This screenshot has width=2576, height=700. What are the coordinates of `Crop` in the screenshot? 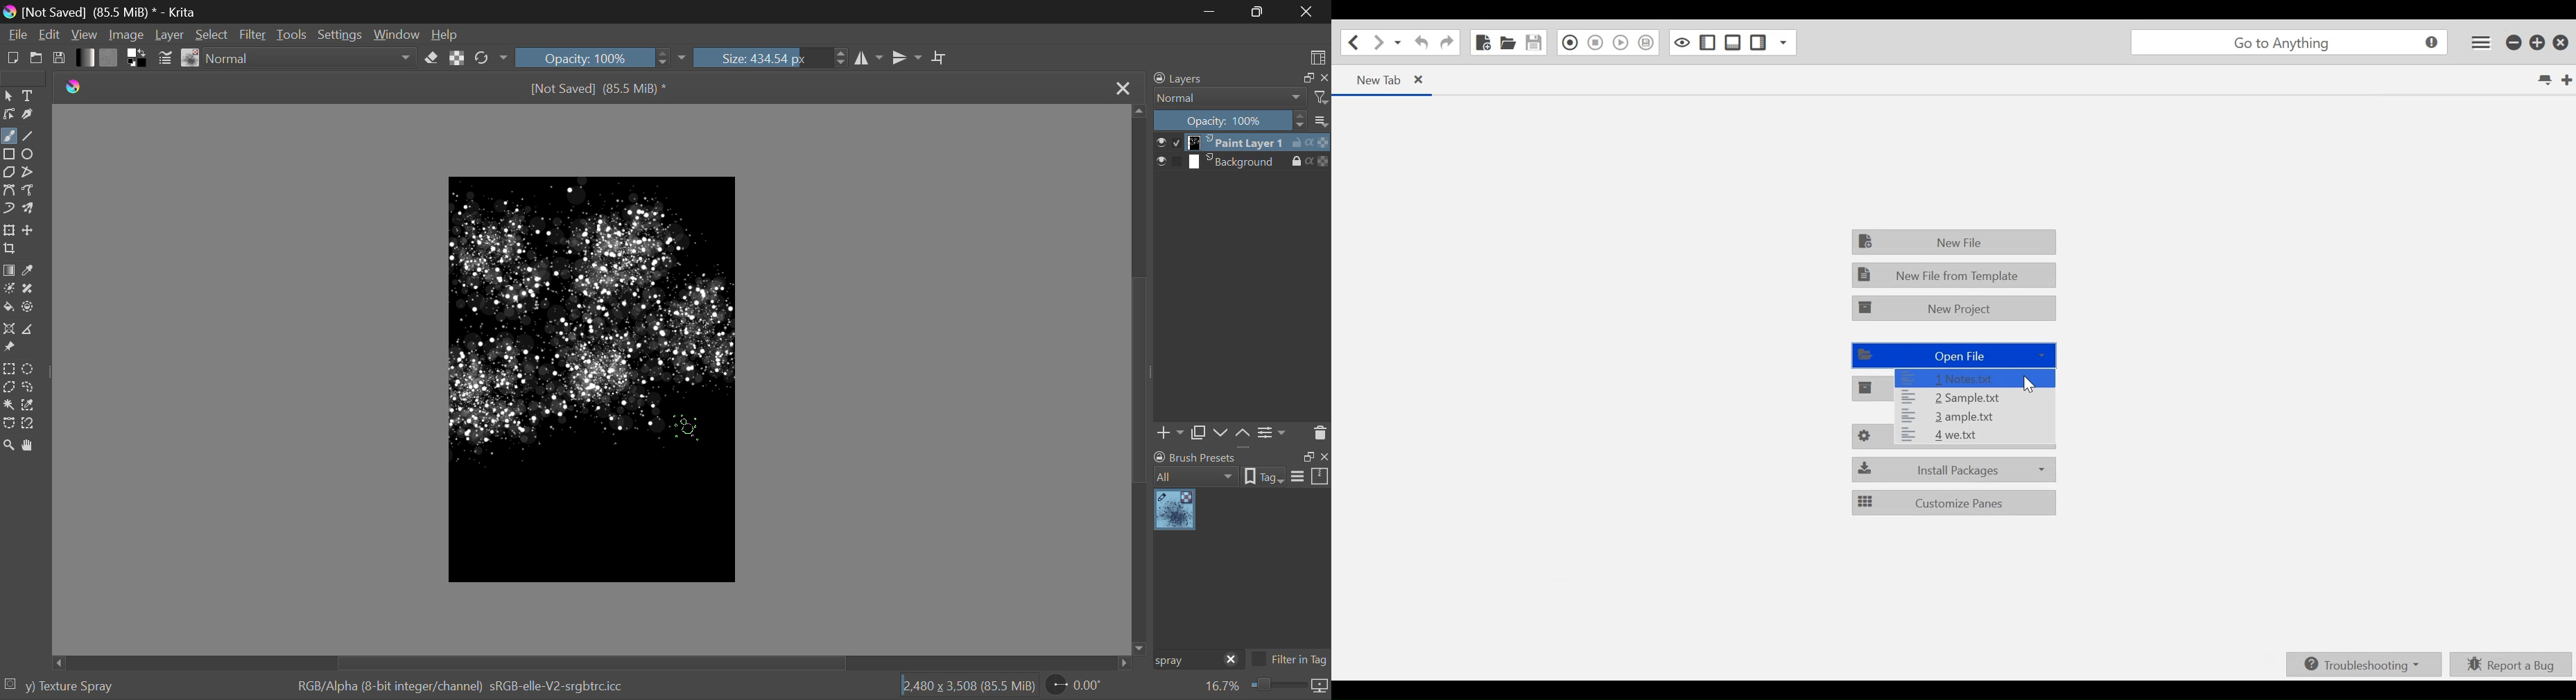 It's located at (941, 58).